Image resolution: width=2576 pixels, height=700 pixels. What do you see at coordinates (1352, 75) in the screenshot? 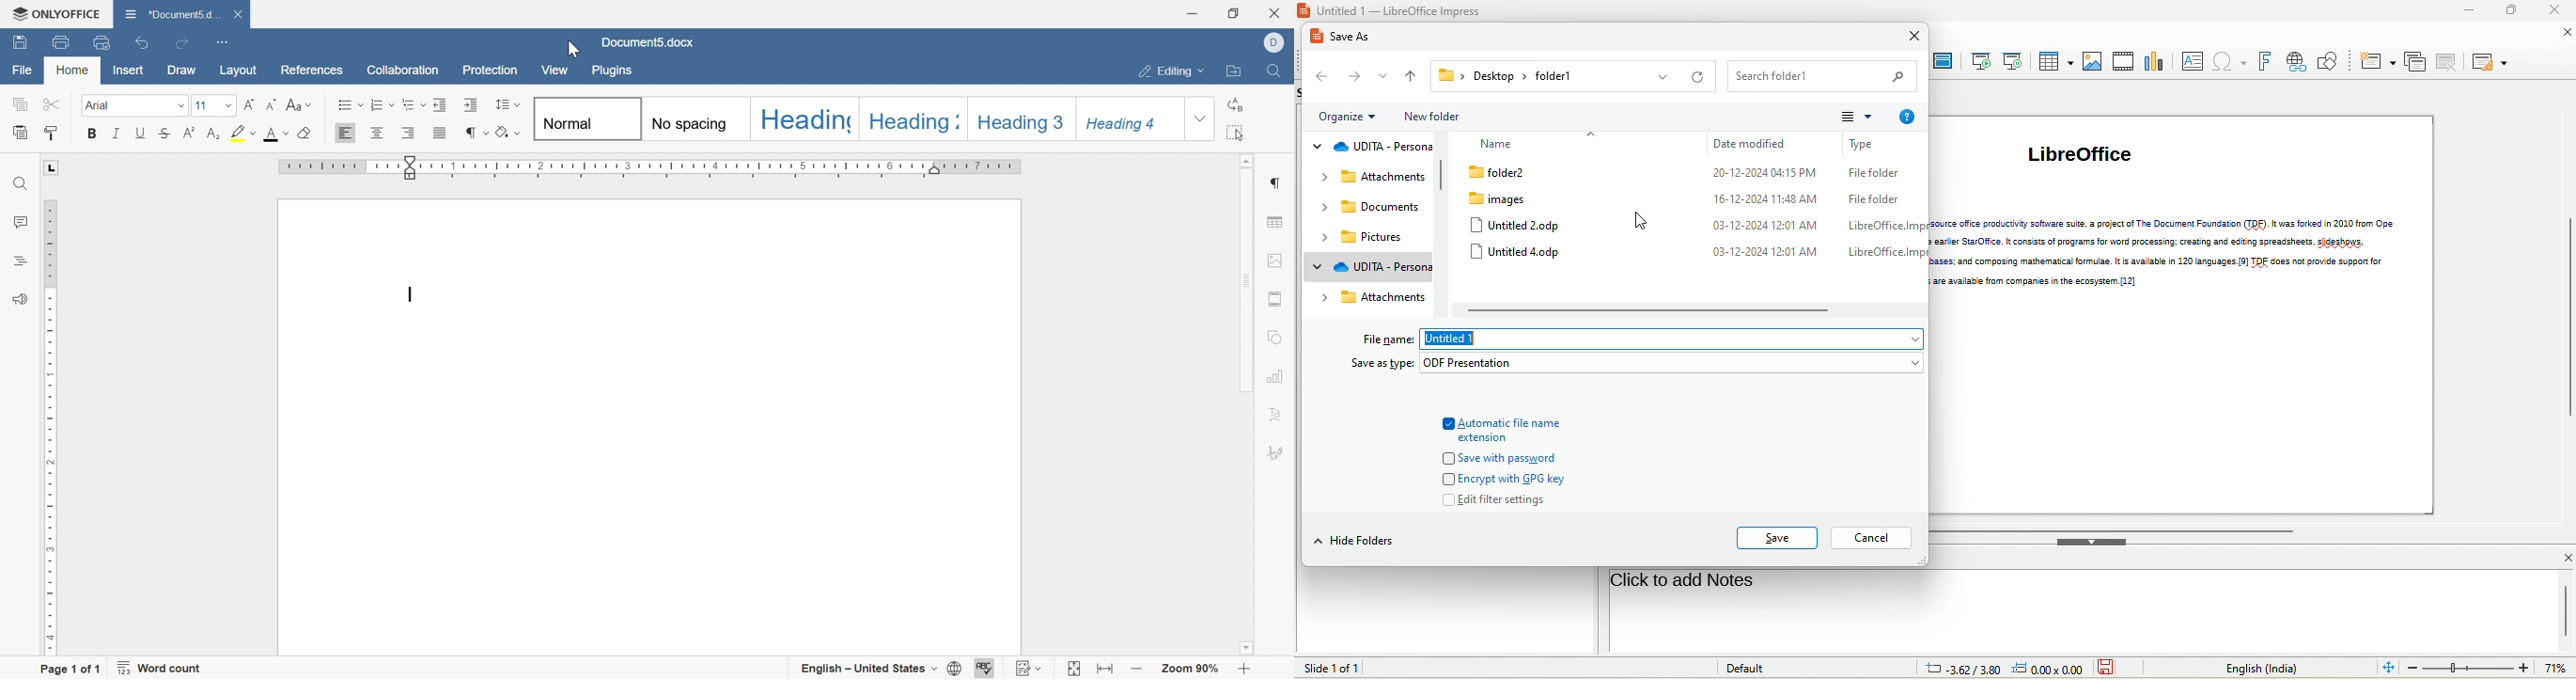
I see `forward` at bounding box center [1352, 75].